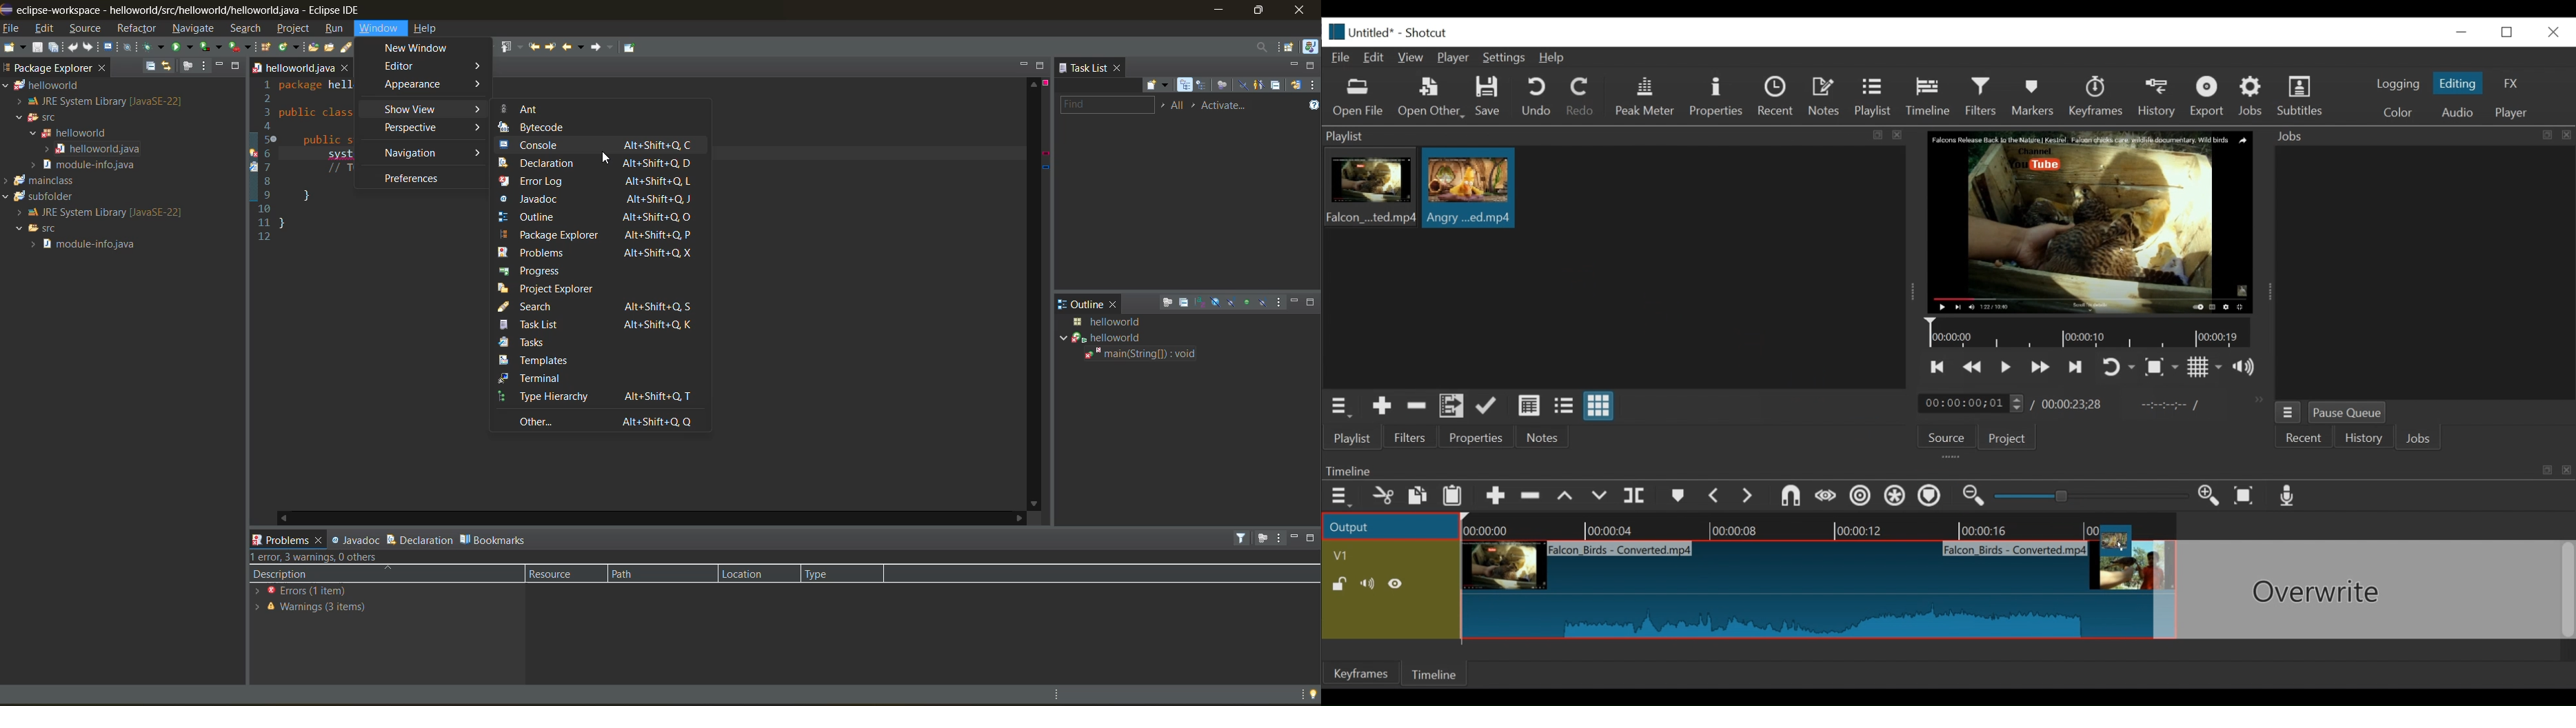 The height and width of the screenshot is (728, 2576). What do you see at coordinates (1715, 498) in the screenshot?
I see `Previous marker` at bounding box center [1715, 498].